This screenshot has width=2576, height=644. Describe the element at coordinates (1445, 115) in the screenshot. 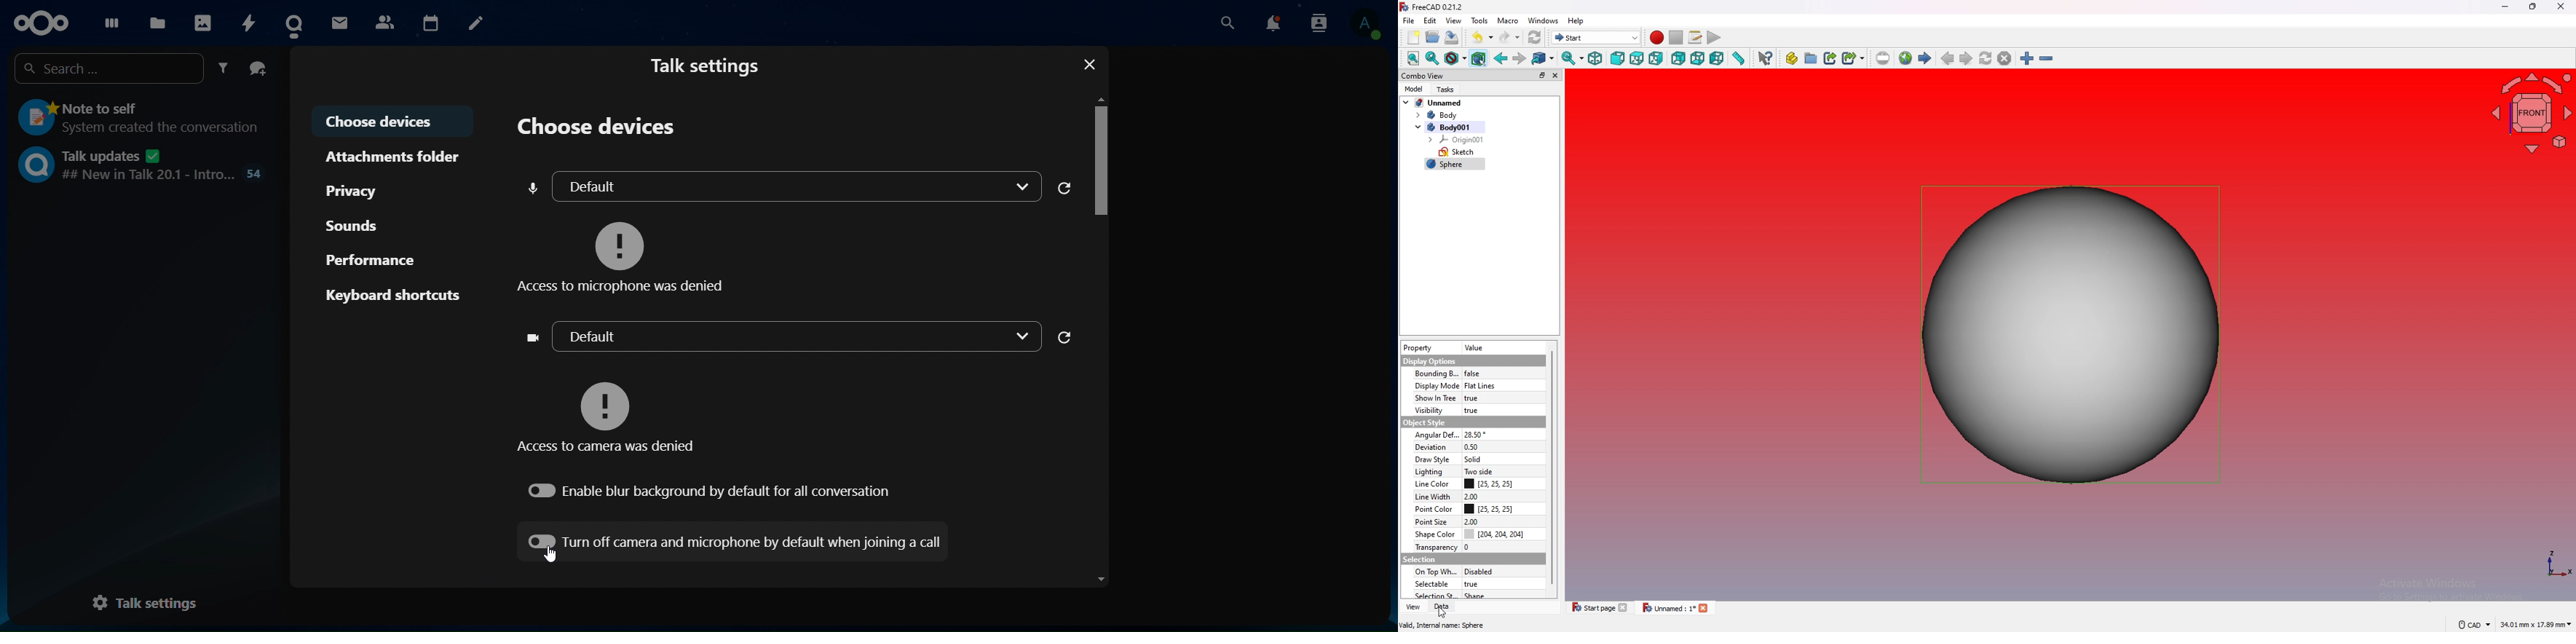

I see `body` at that location.